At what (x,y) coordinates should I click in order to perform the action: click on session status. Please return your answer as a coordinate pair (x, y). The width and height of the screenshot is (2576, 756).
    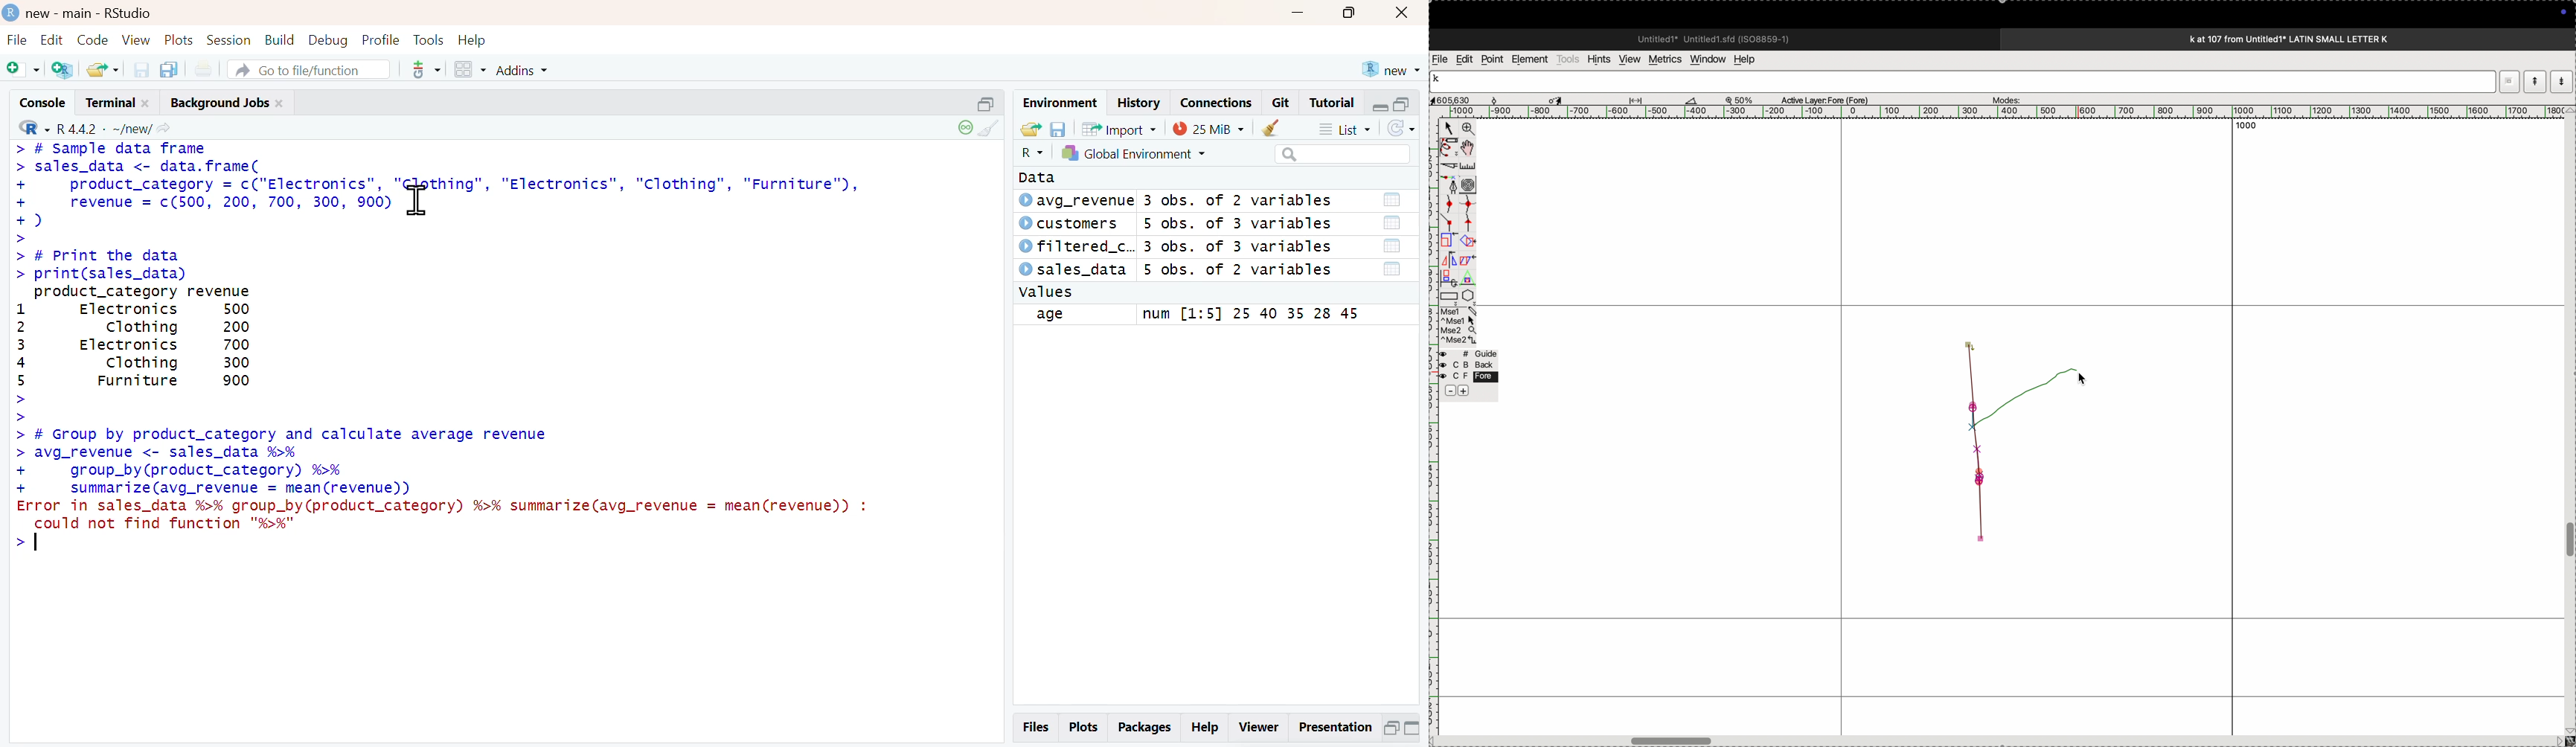
    Looking at the image, I should click on (964, 128).